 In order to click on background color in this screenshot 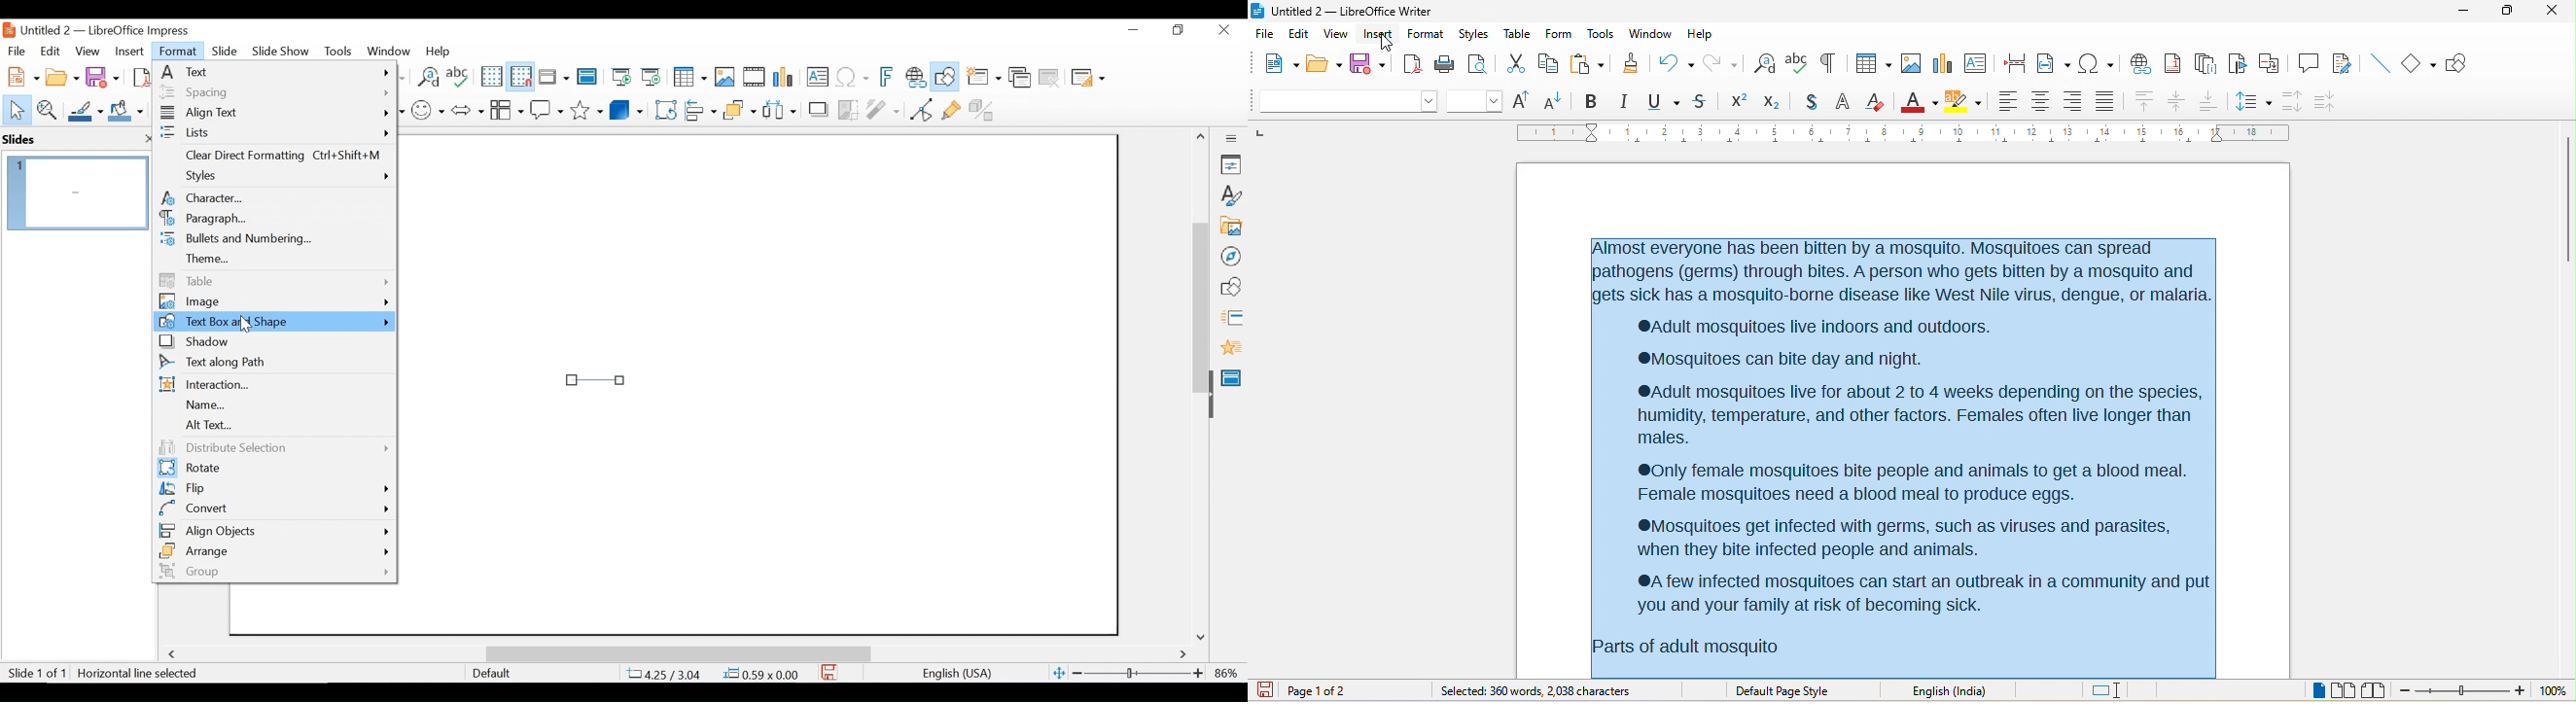, I will do `click(1966, 98)`.